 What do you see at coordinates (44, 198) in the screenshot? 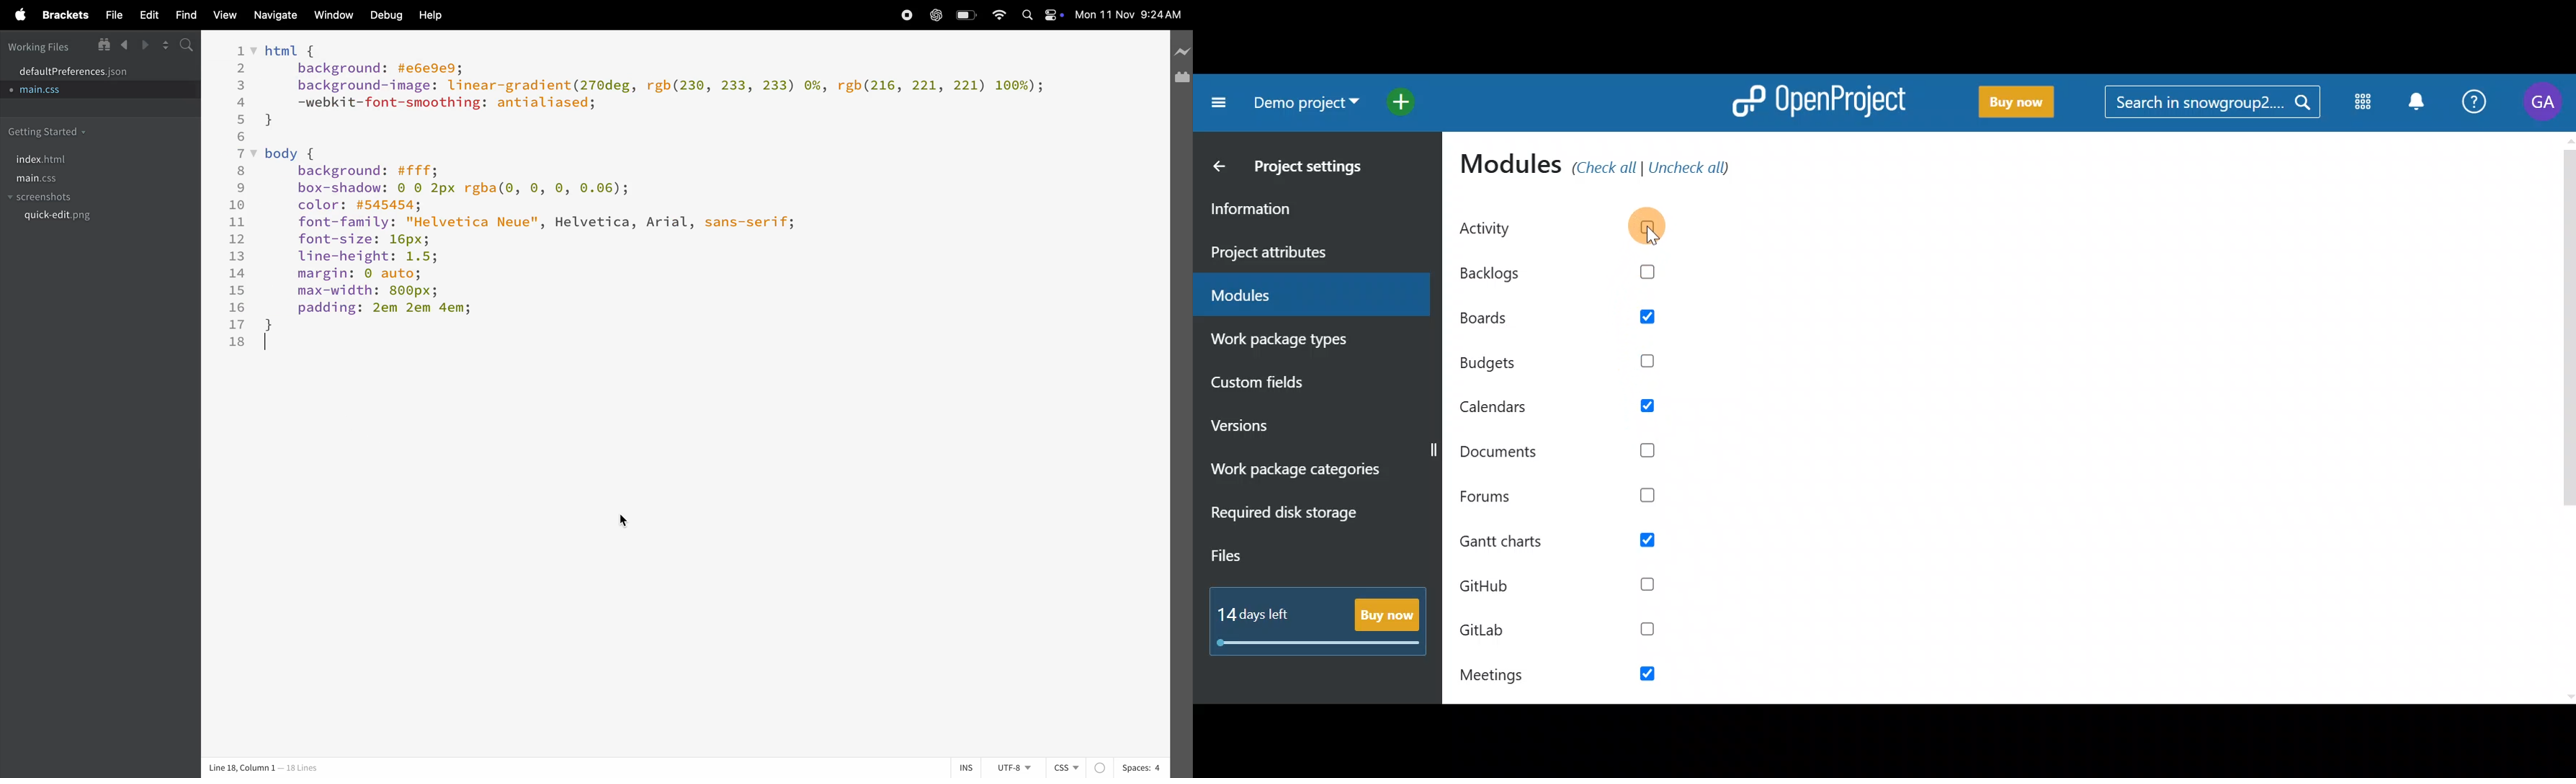
I see `screenshots` at bounding box center [44, 198].